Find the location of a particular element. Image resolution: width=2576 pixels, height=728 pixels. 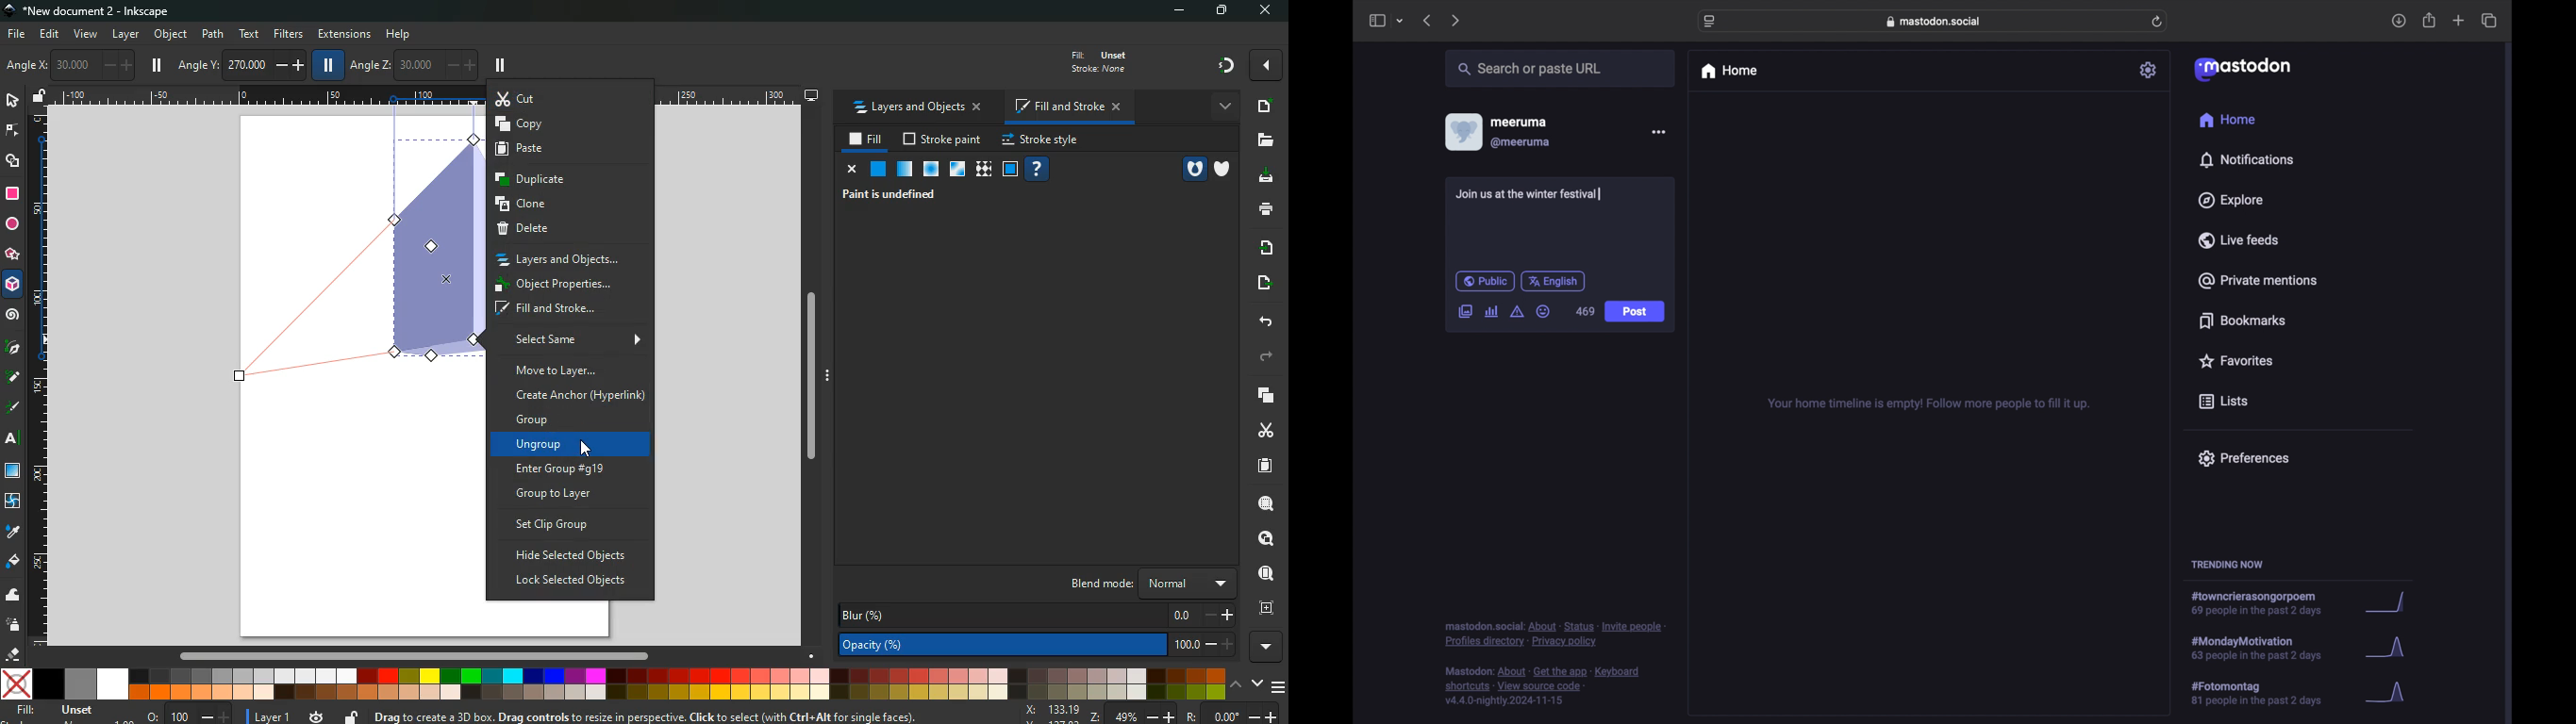

download is located at coordinates (1262, 176).